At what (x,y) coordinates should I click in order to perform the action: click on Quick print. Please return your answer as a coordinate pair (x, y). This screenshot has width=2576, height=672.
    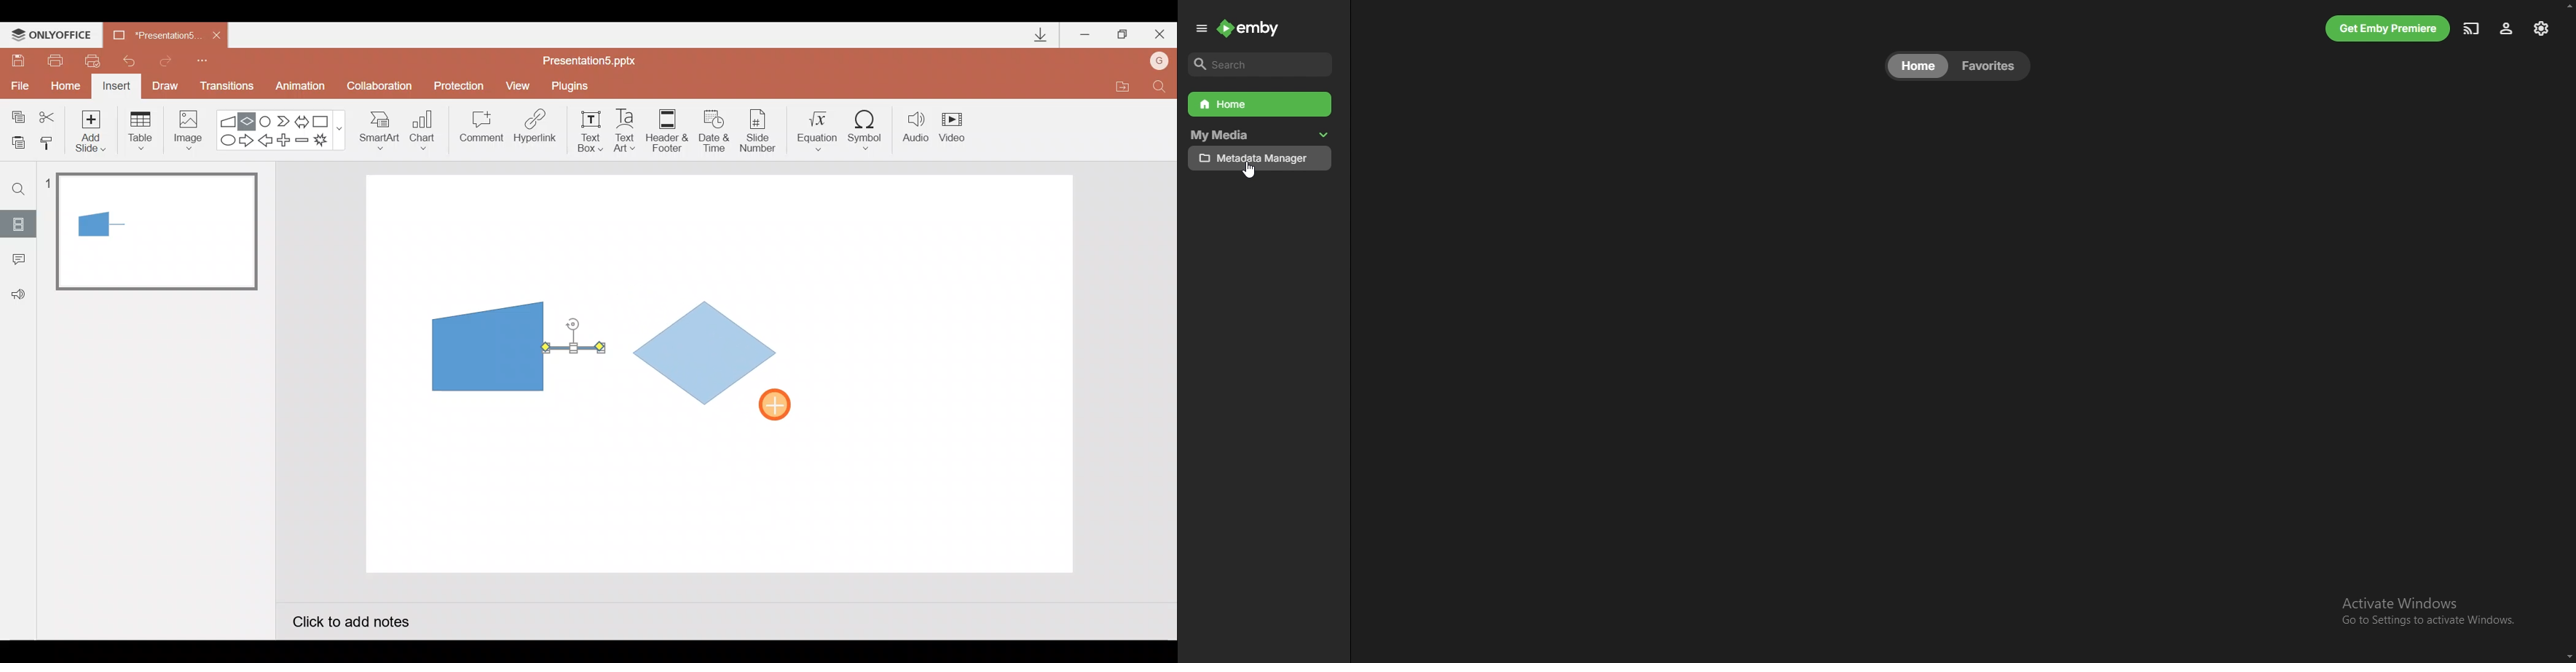
    Looking at the image, I should click on (97, 58).